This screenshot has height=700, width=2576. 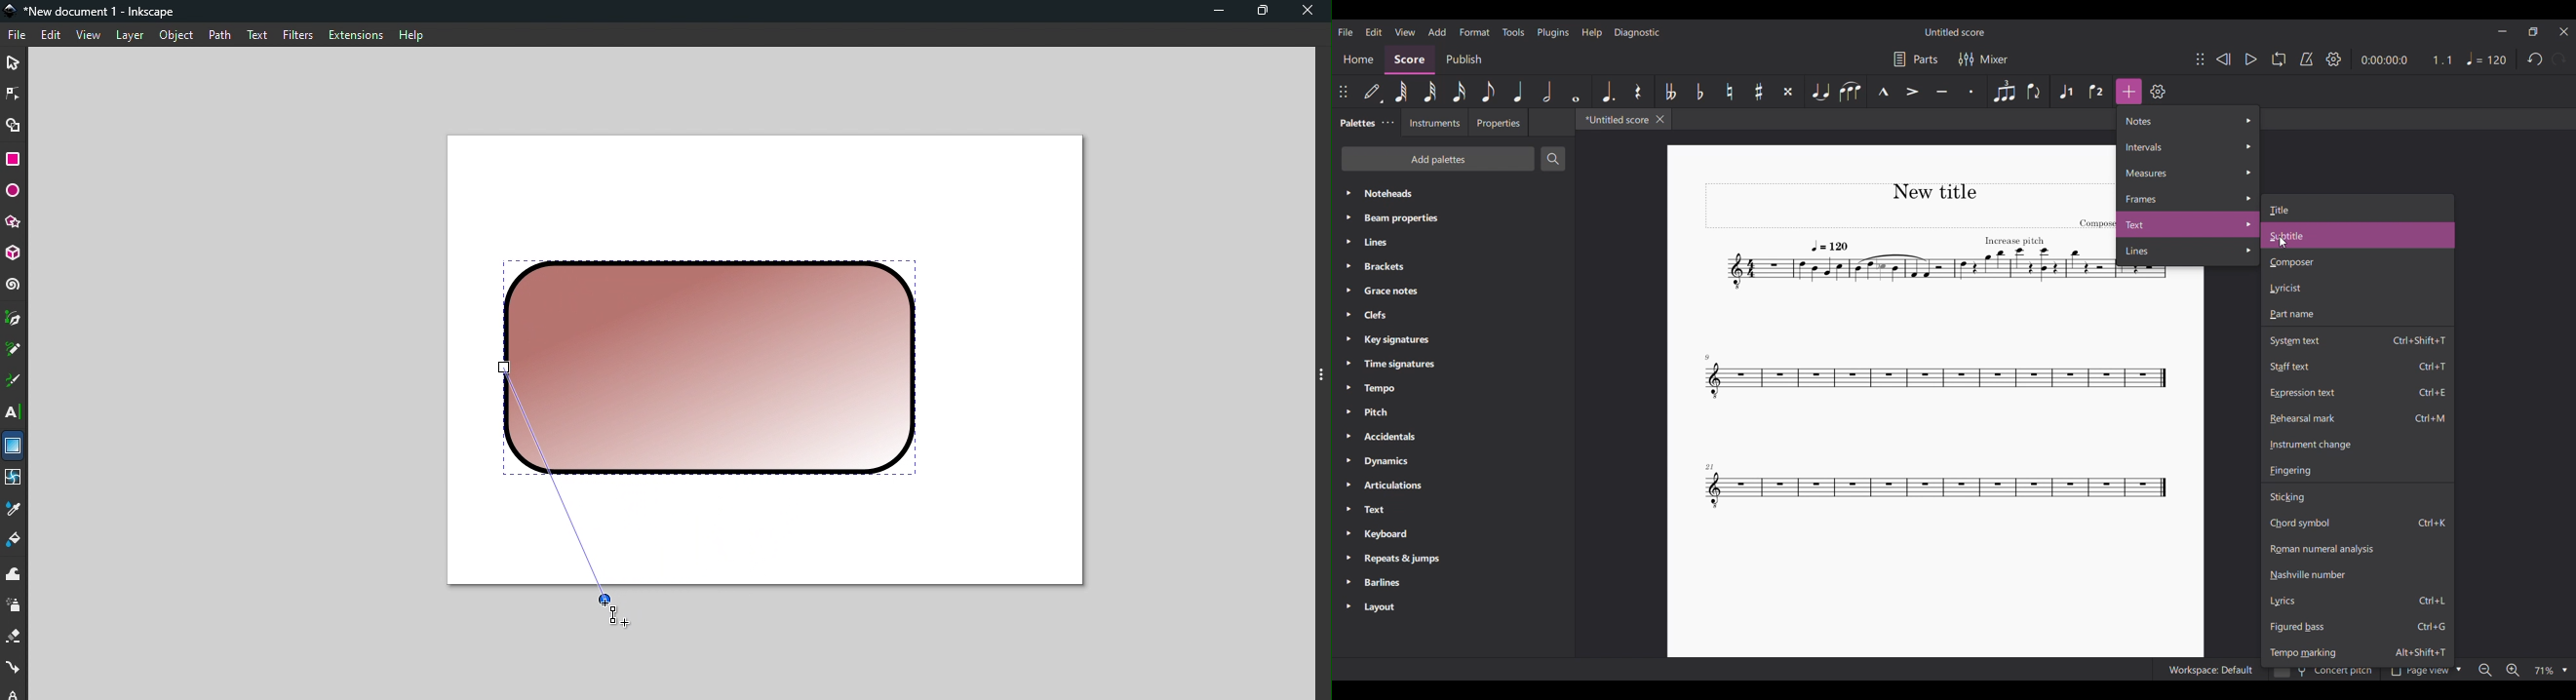 I want to click on Tempo, so click(x=1453, y=388).